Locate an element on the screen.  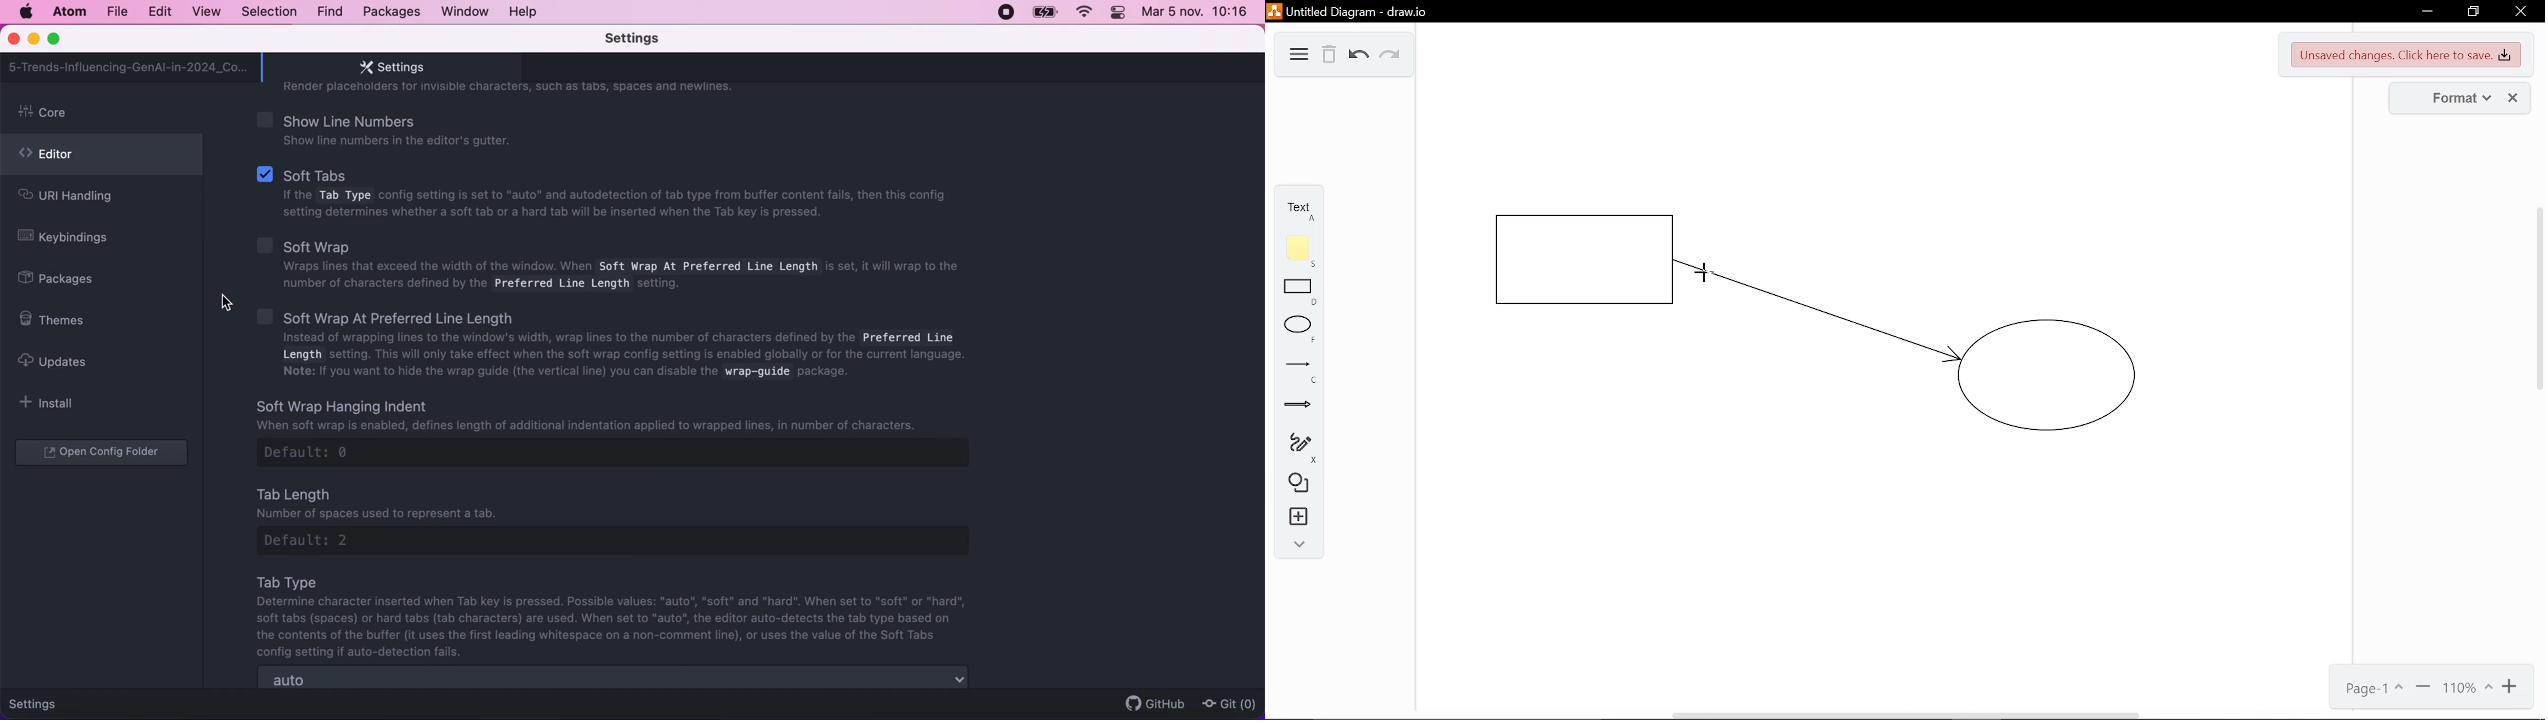
auto scroll is located at coordinates (615, 678).